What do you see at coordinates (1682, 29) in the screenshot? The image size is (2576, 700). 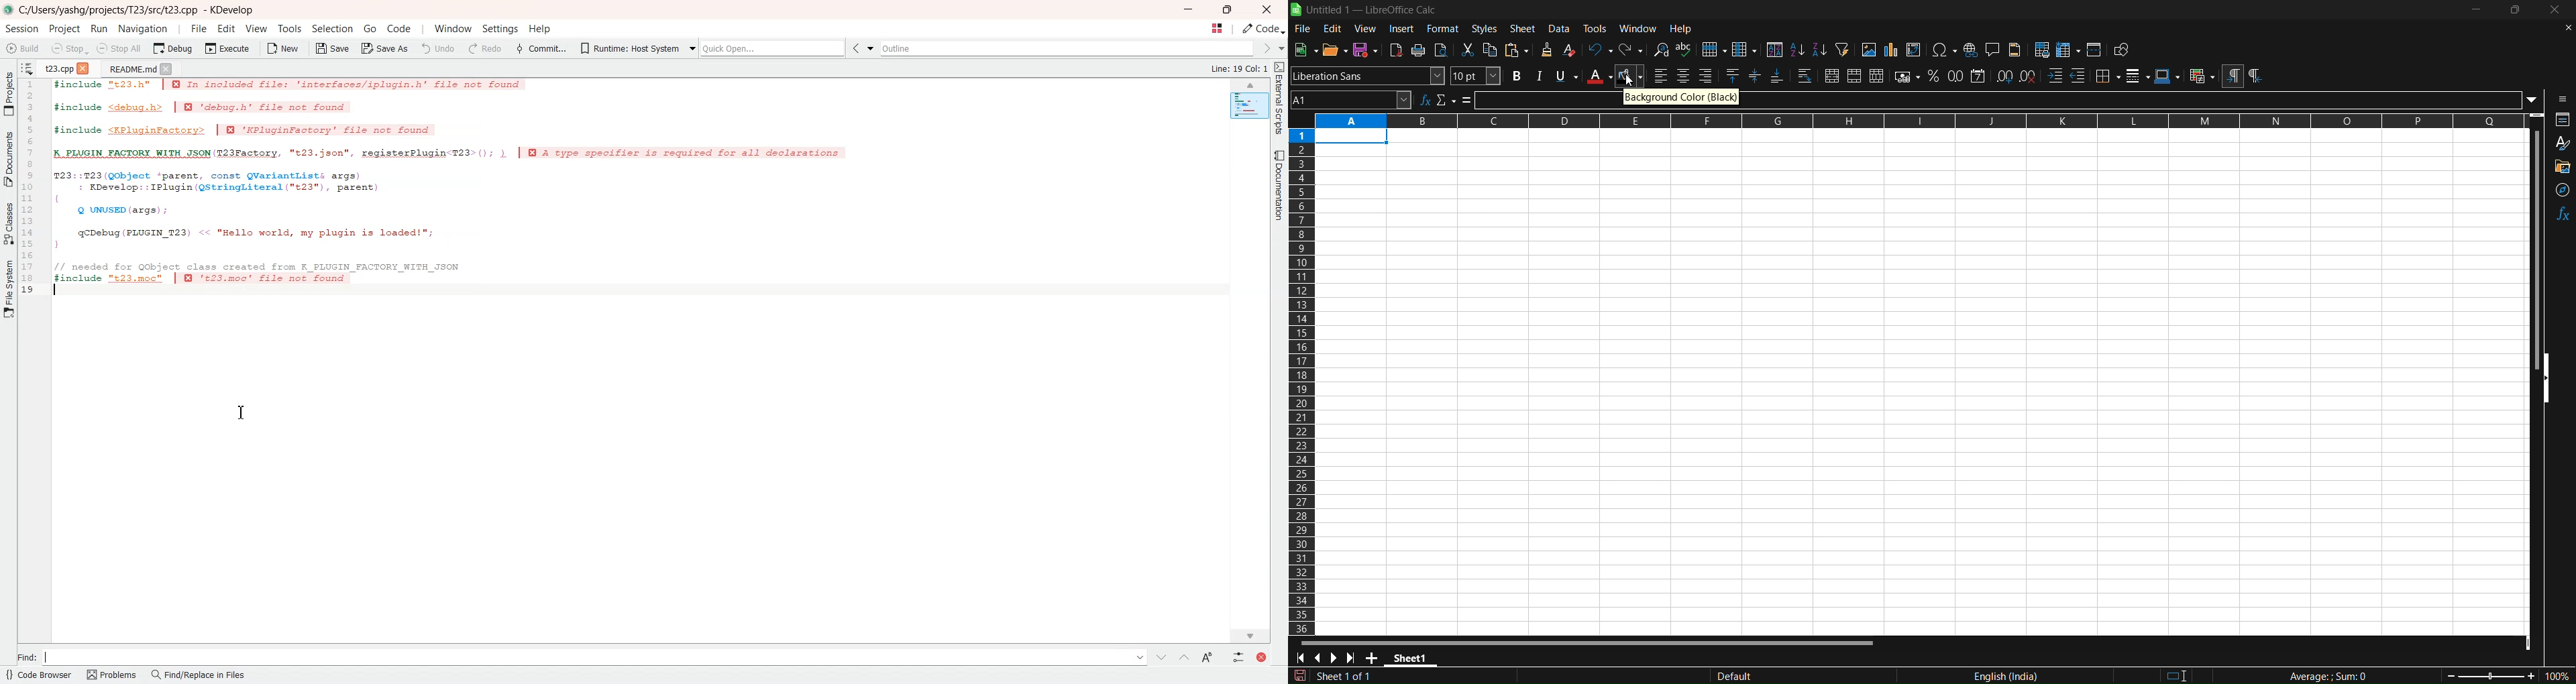 I see `help` at bounding box center [1682, 29].